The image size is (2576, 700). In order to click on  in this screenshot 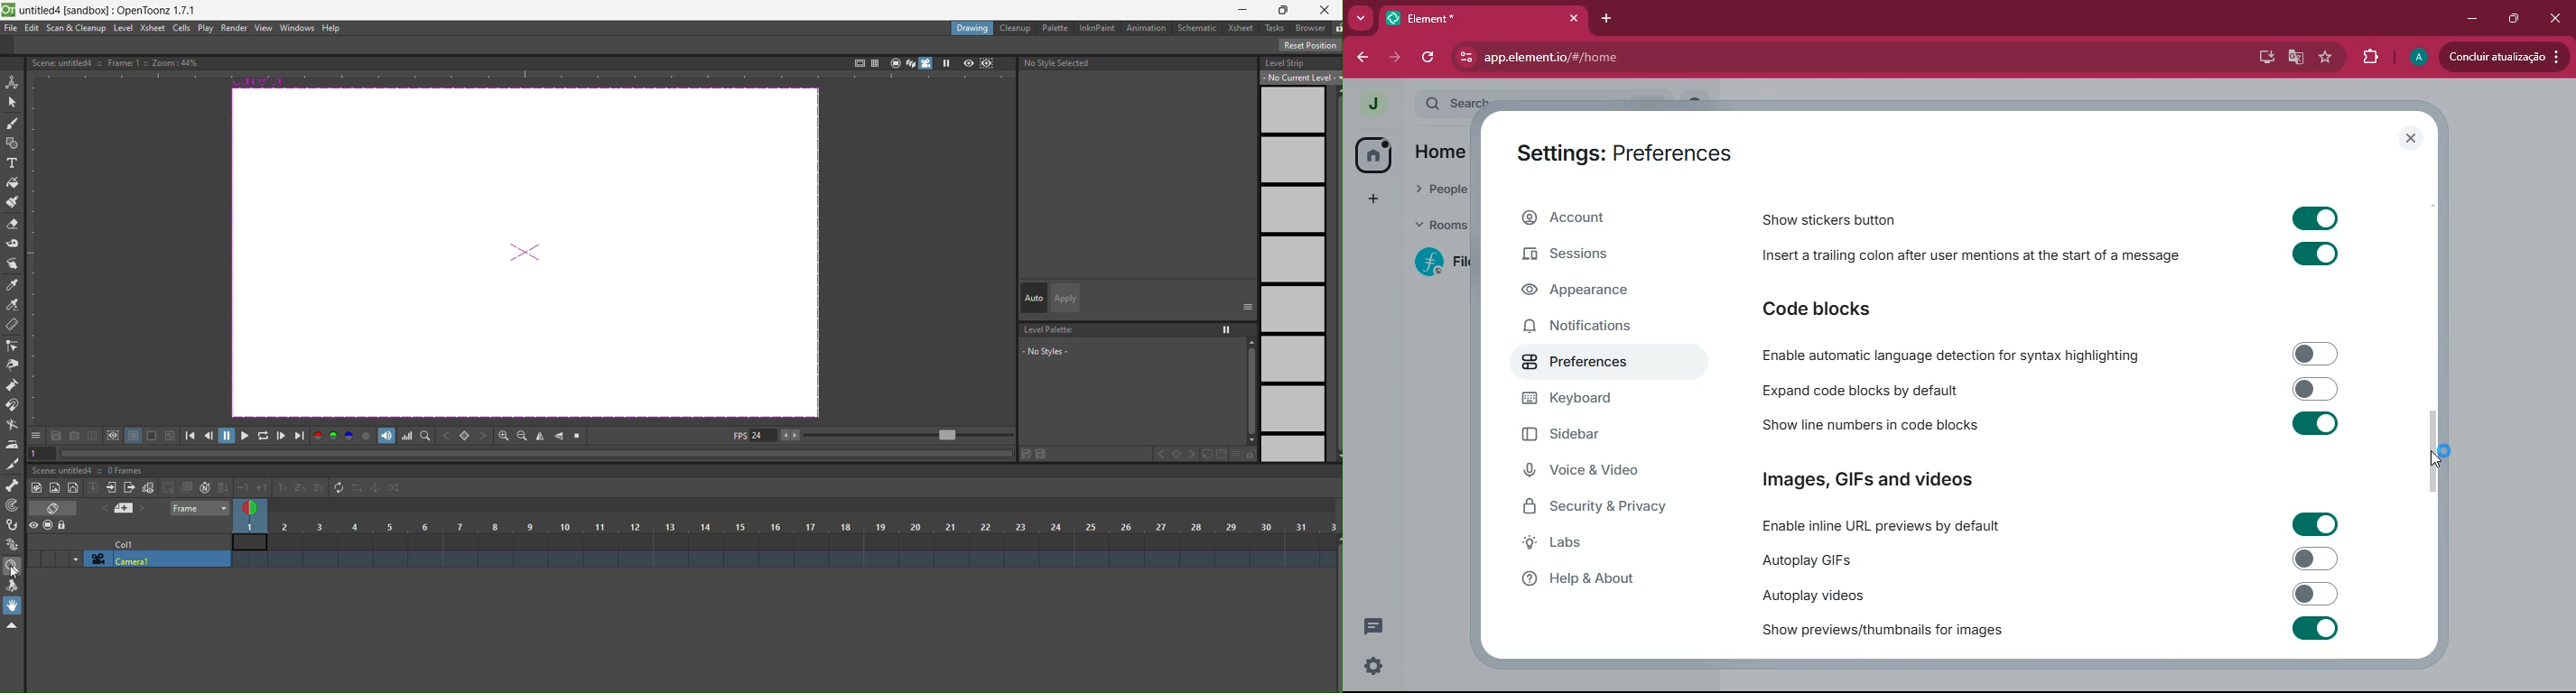, I will do `click(427, 435)`.